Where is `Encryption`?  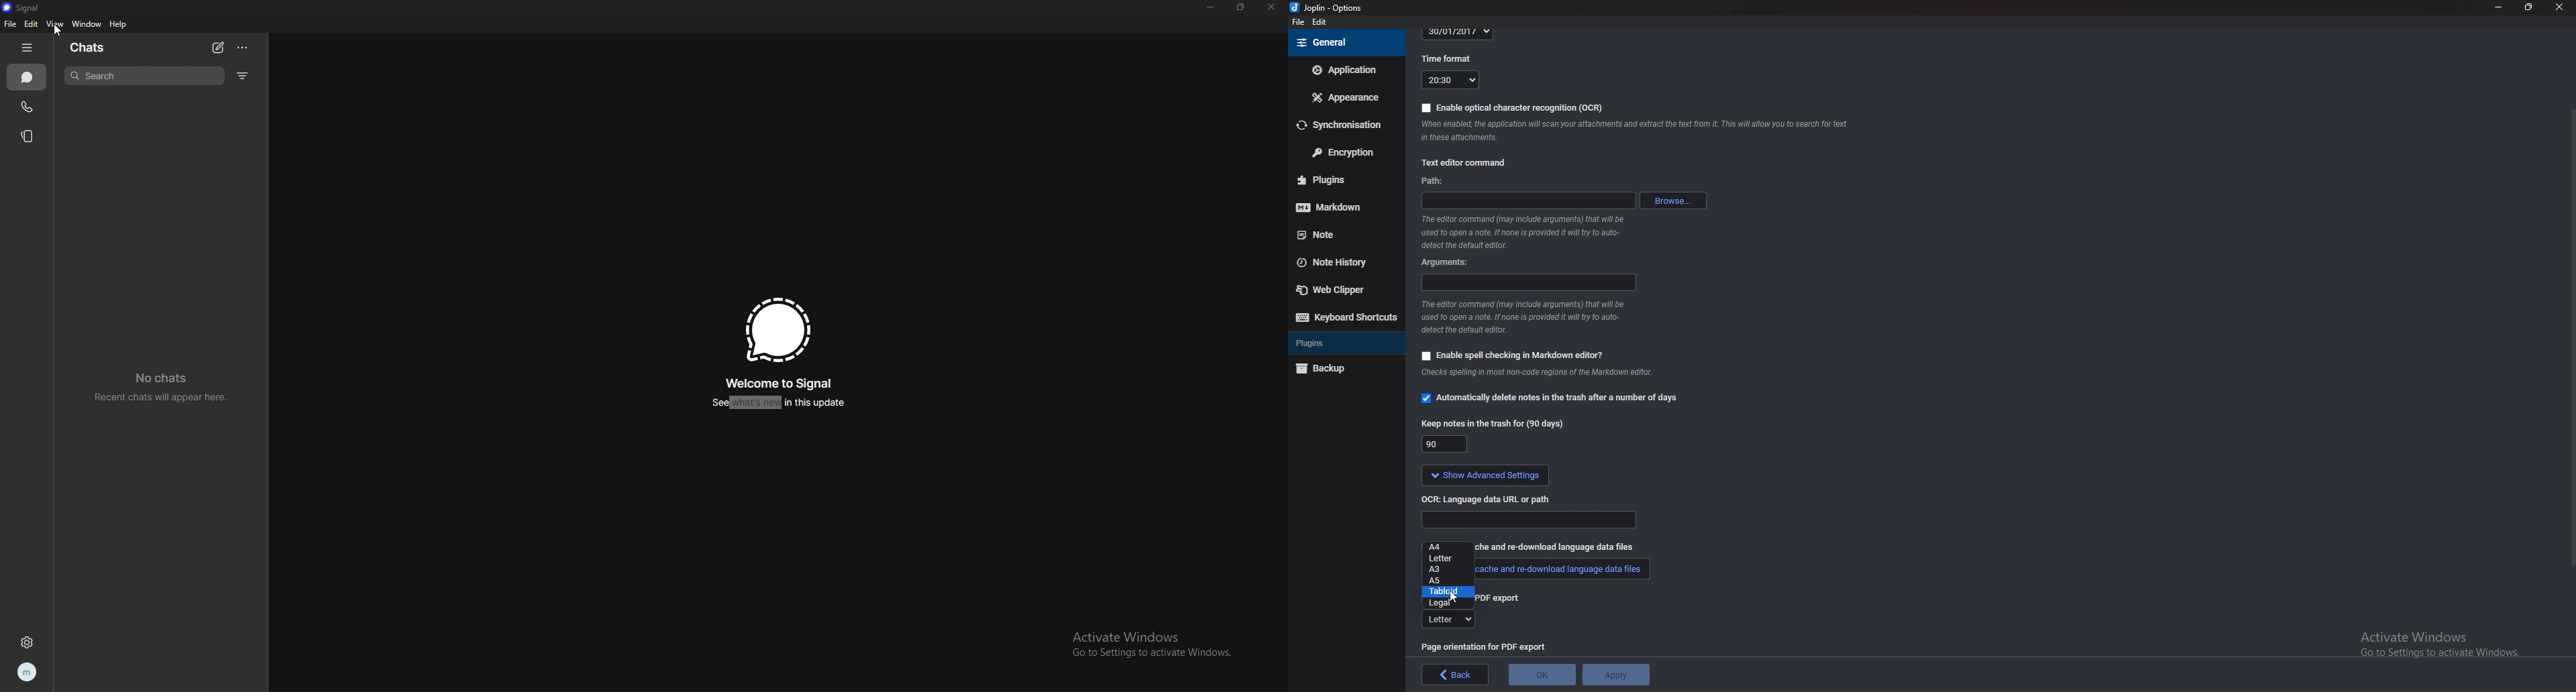
Encryption is located at coordinates (1344, 151).